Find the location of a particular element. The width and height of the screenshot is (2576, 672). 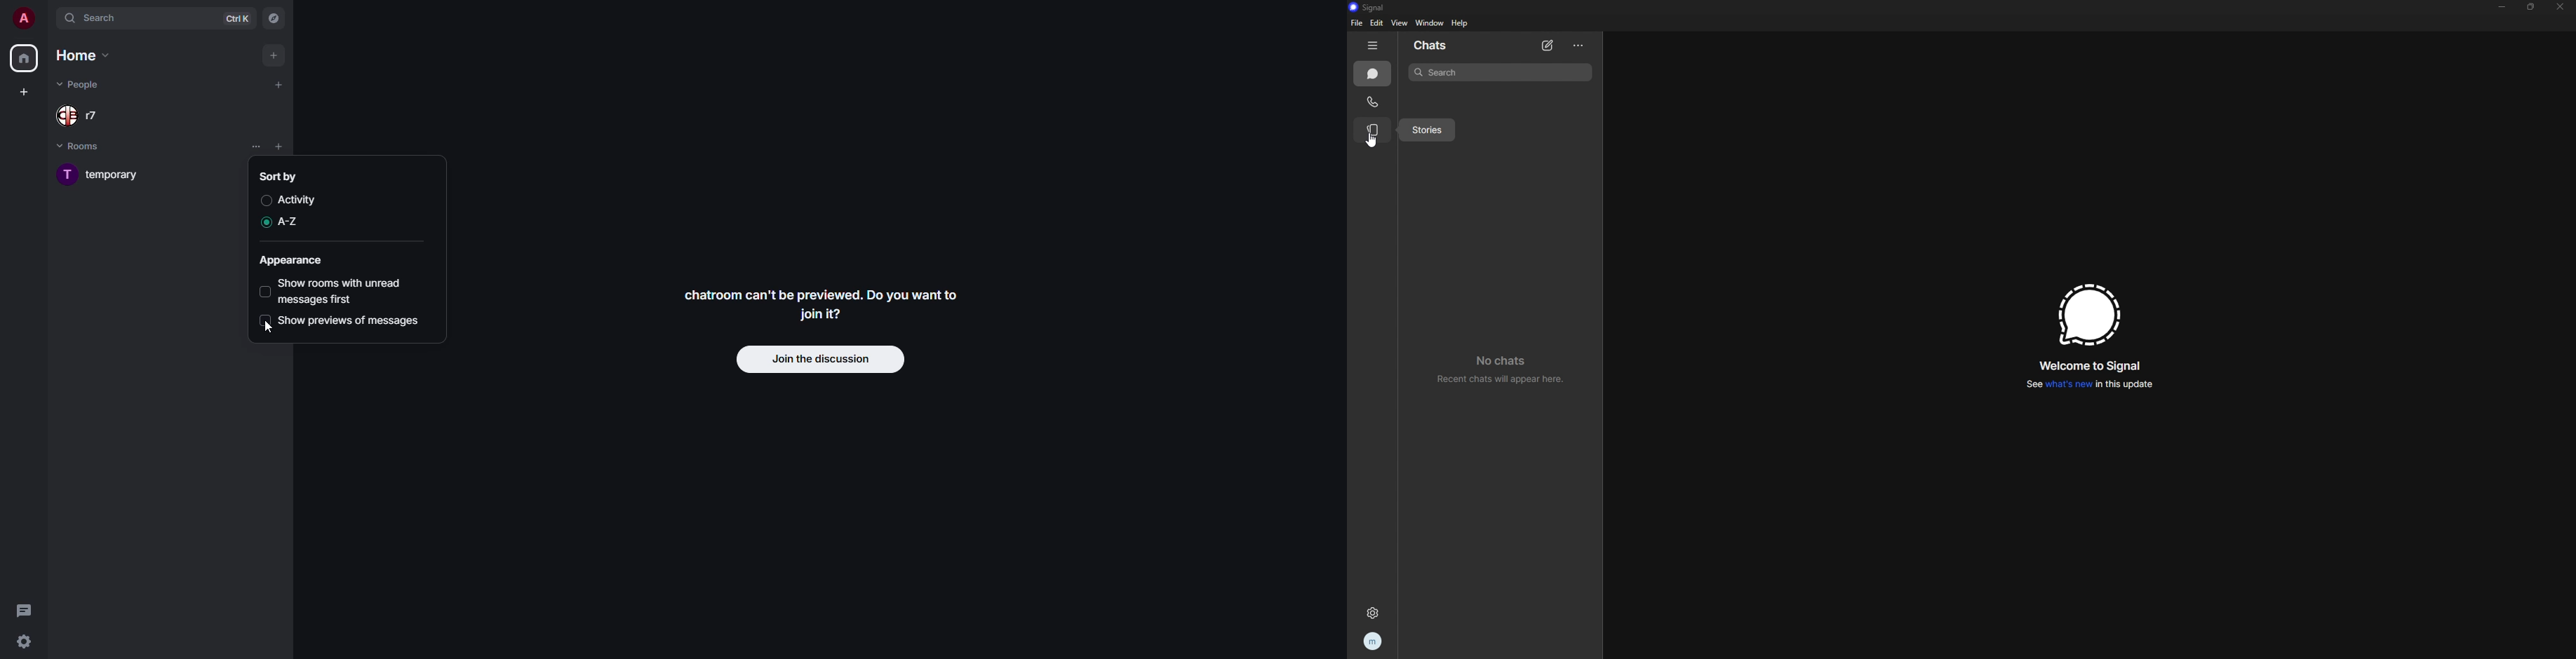

edit is located at coordinates (1376, 23).